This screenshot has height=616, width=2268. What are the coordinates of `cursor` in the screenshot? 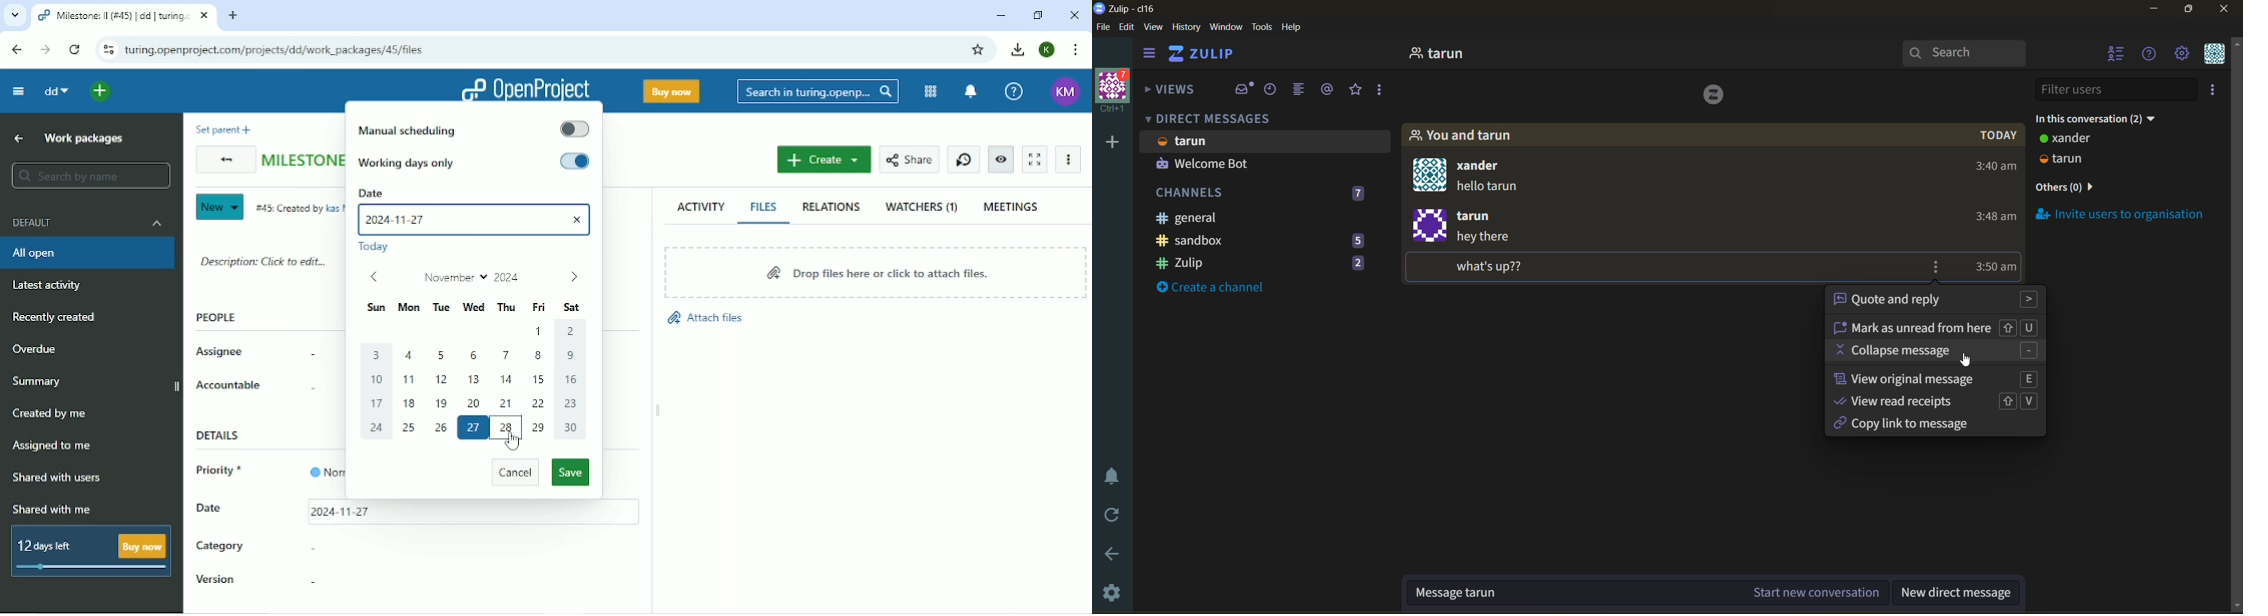 It's located at (513, 441).